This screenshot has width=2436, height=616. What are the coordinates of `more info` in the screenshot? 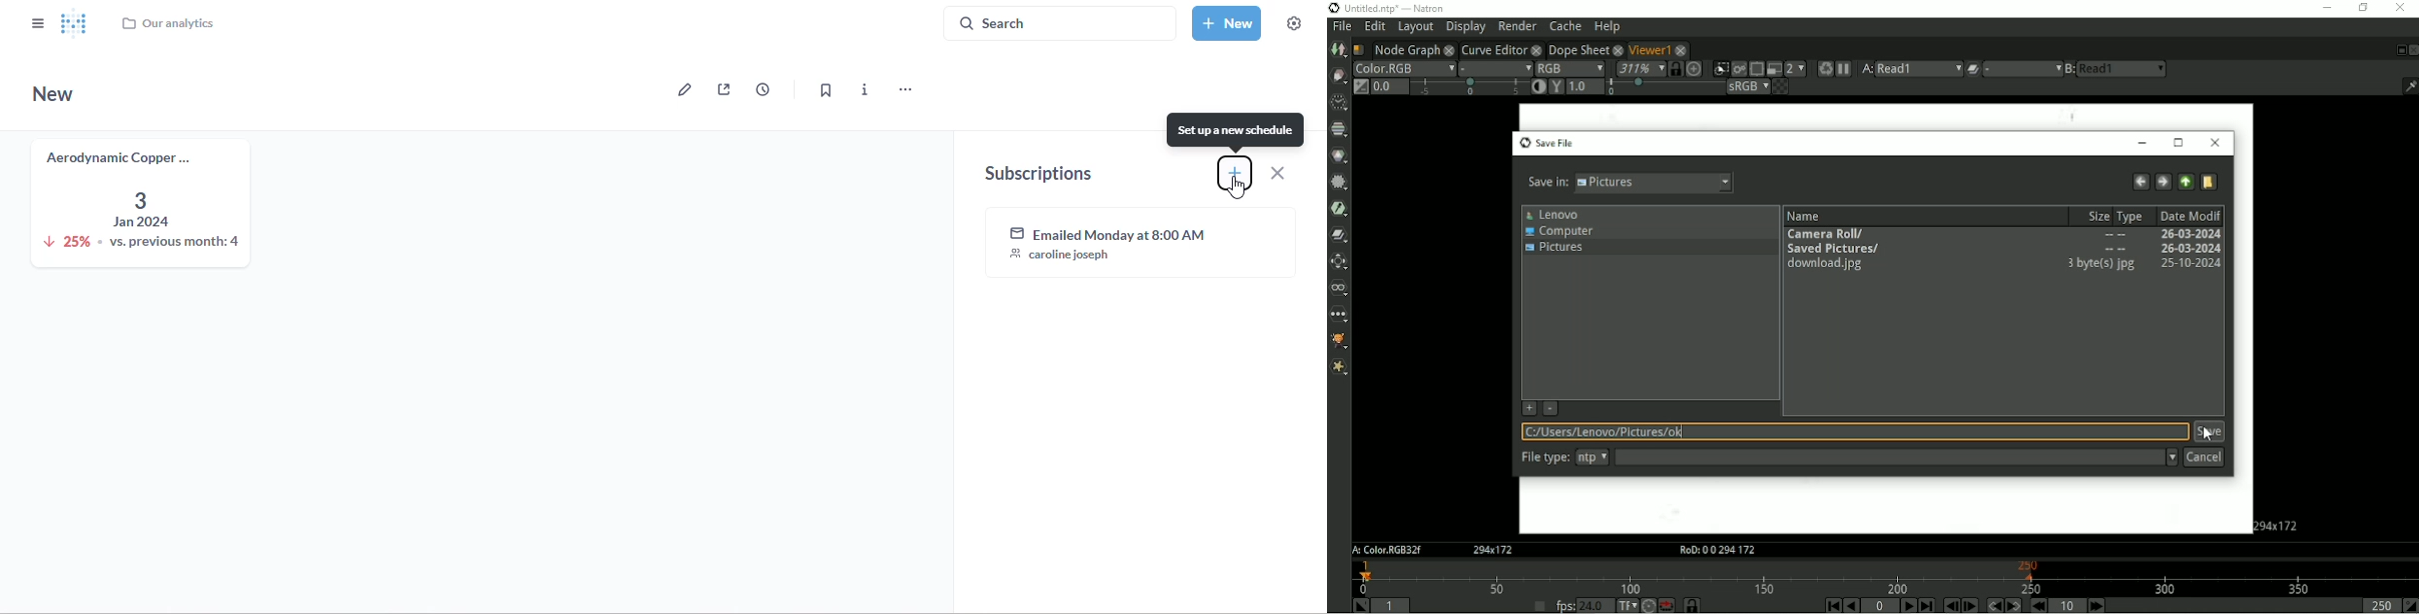 It's located at (866, 89).